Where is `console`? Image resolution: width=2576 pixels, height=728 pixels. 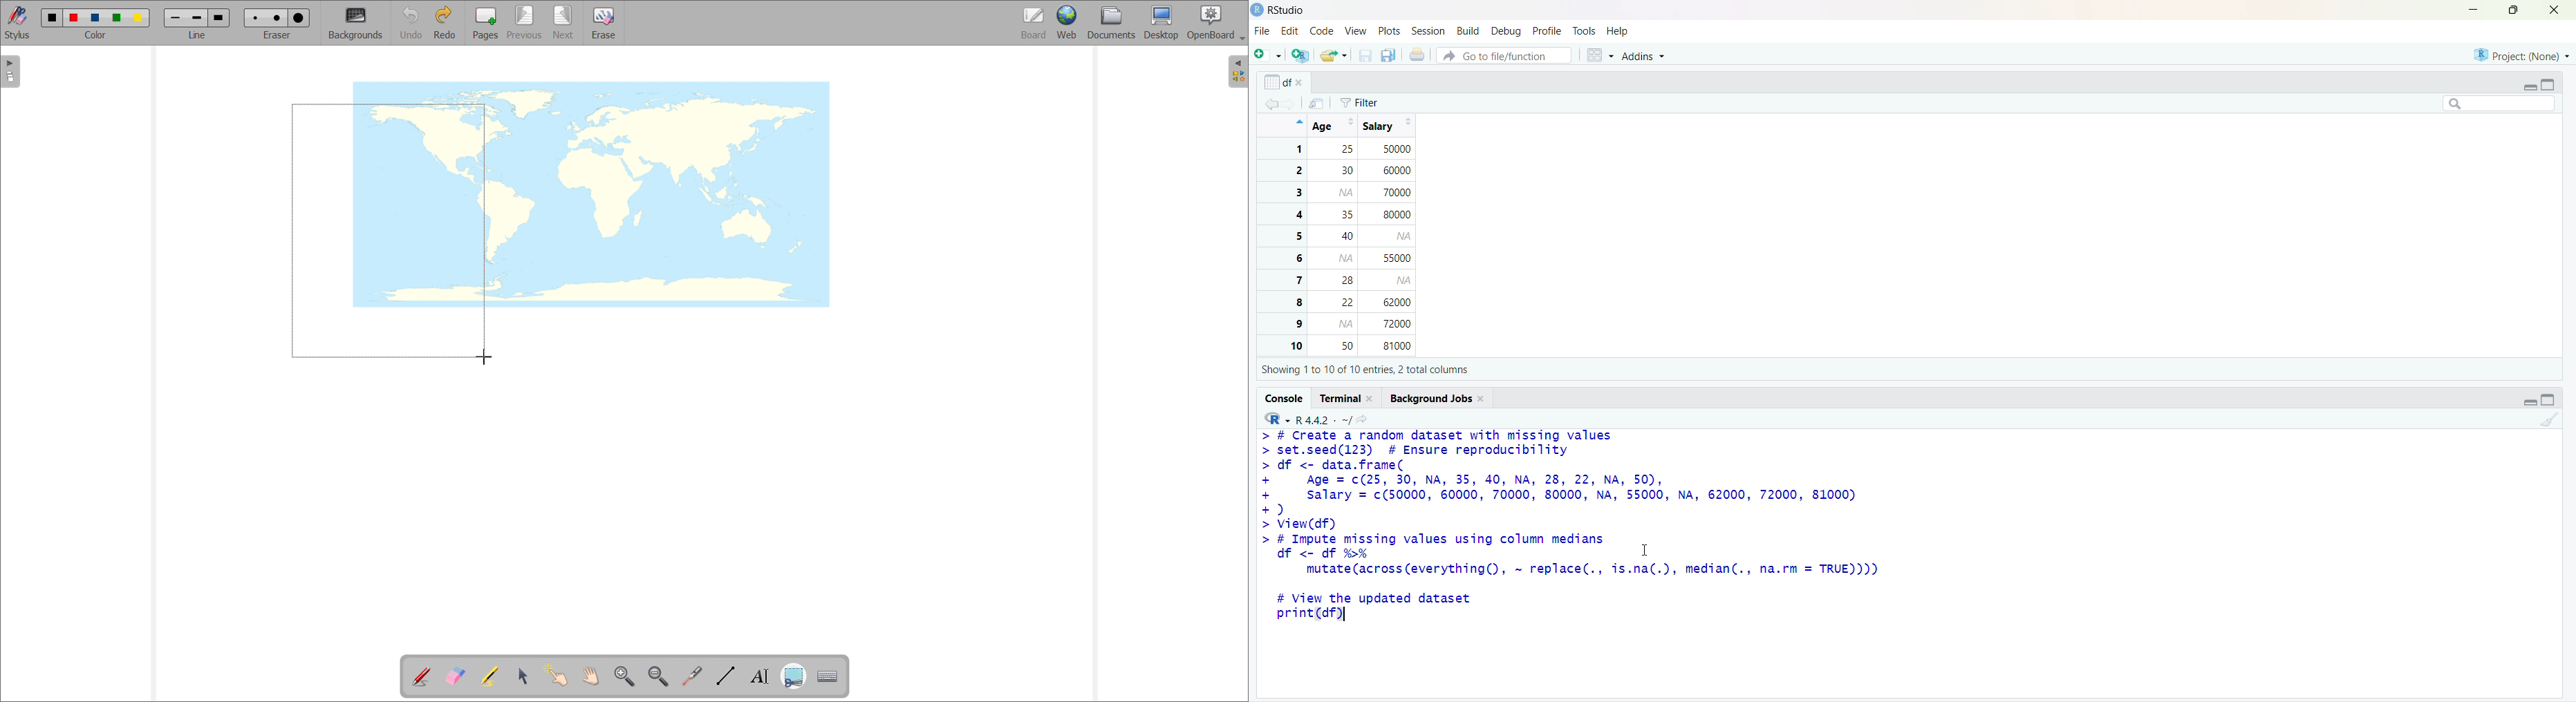 console is located at coordinates (1285, 397).